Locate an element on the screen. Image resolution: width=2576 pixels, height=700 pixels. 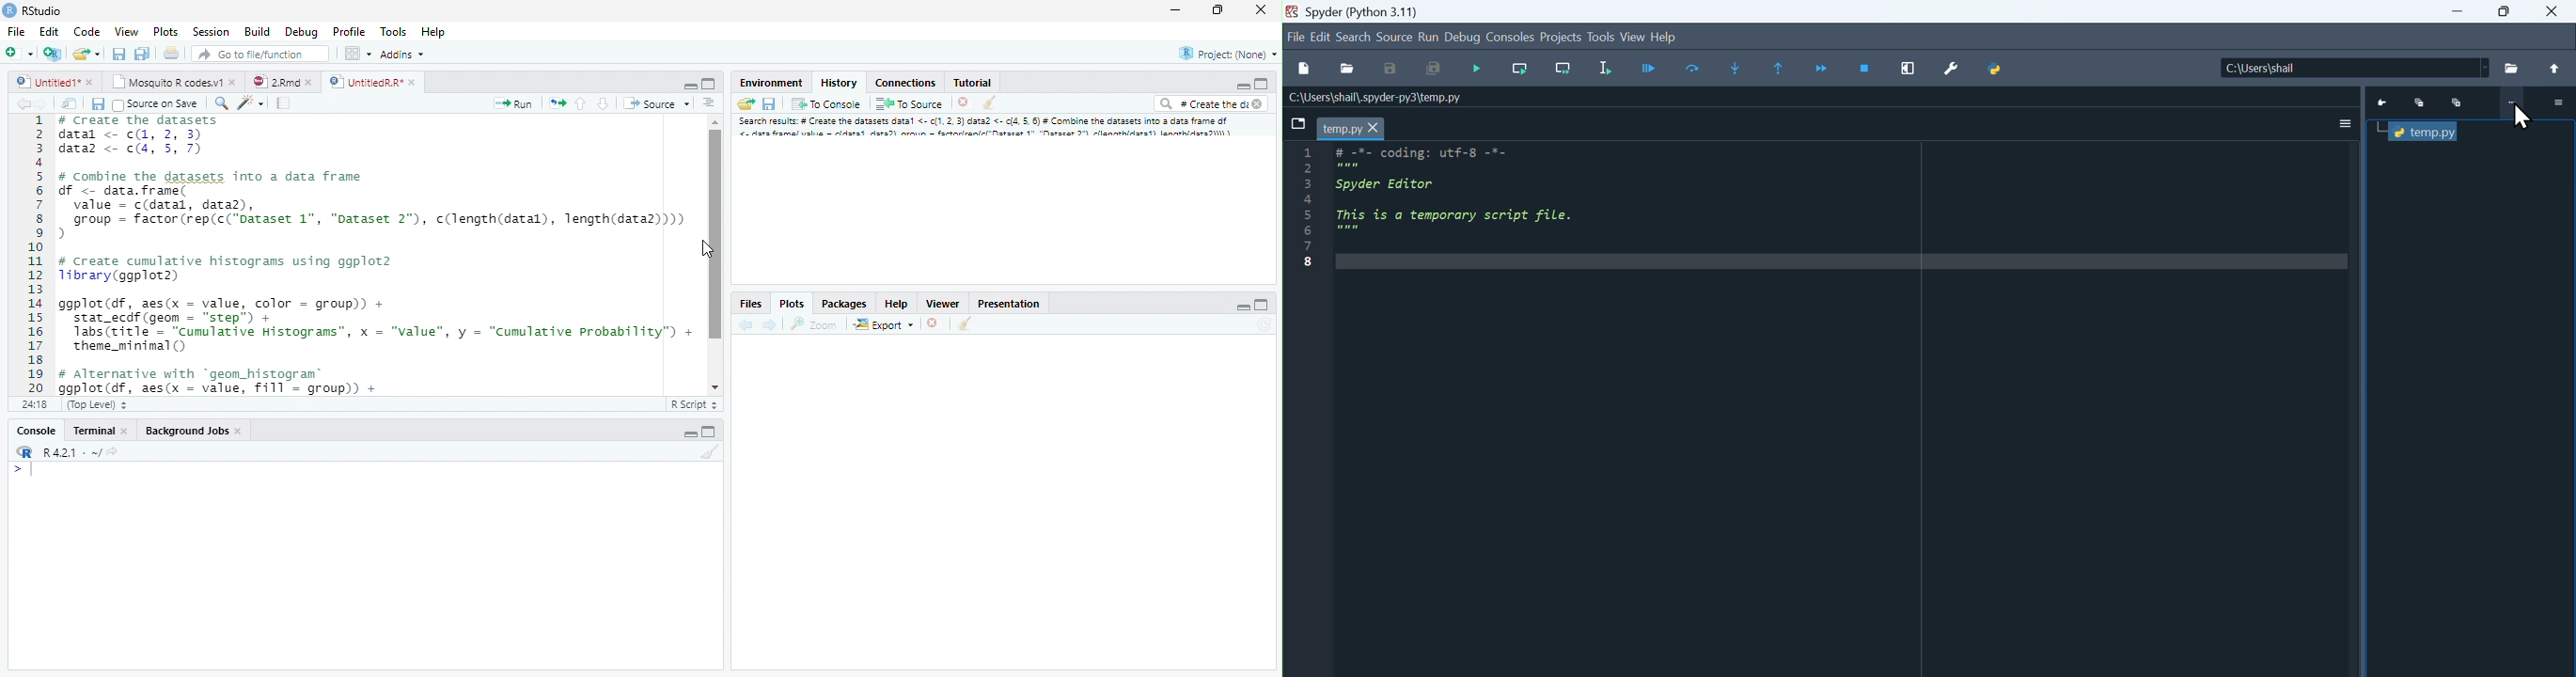
back is located at coordinates (746, 326).